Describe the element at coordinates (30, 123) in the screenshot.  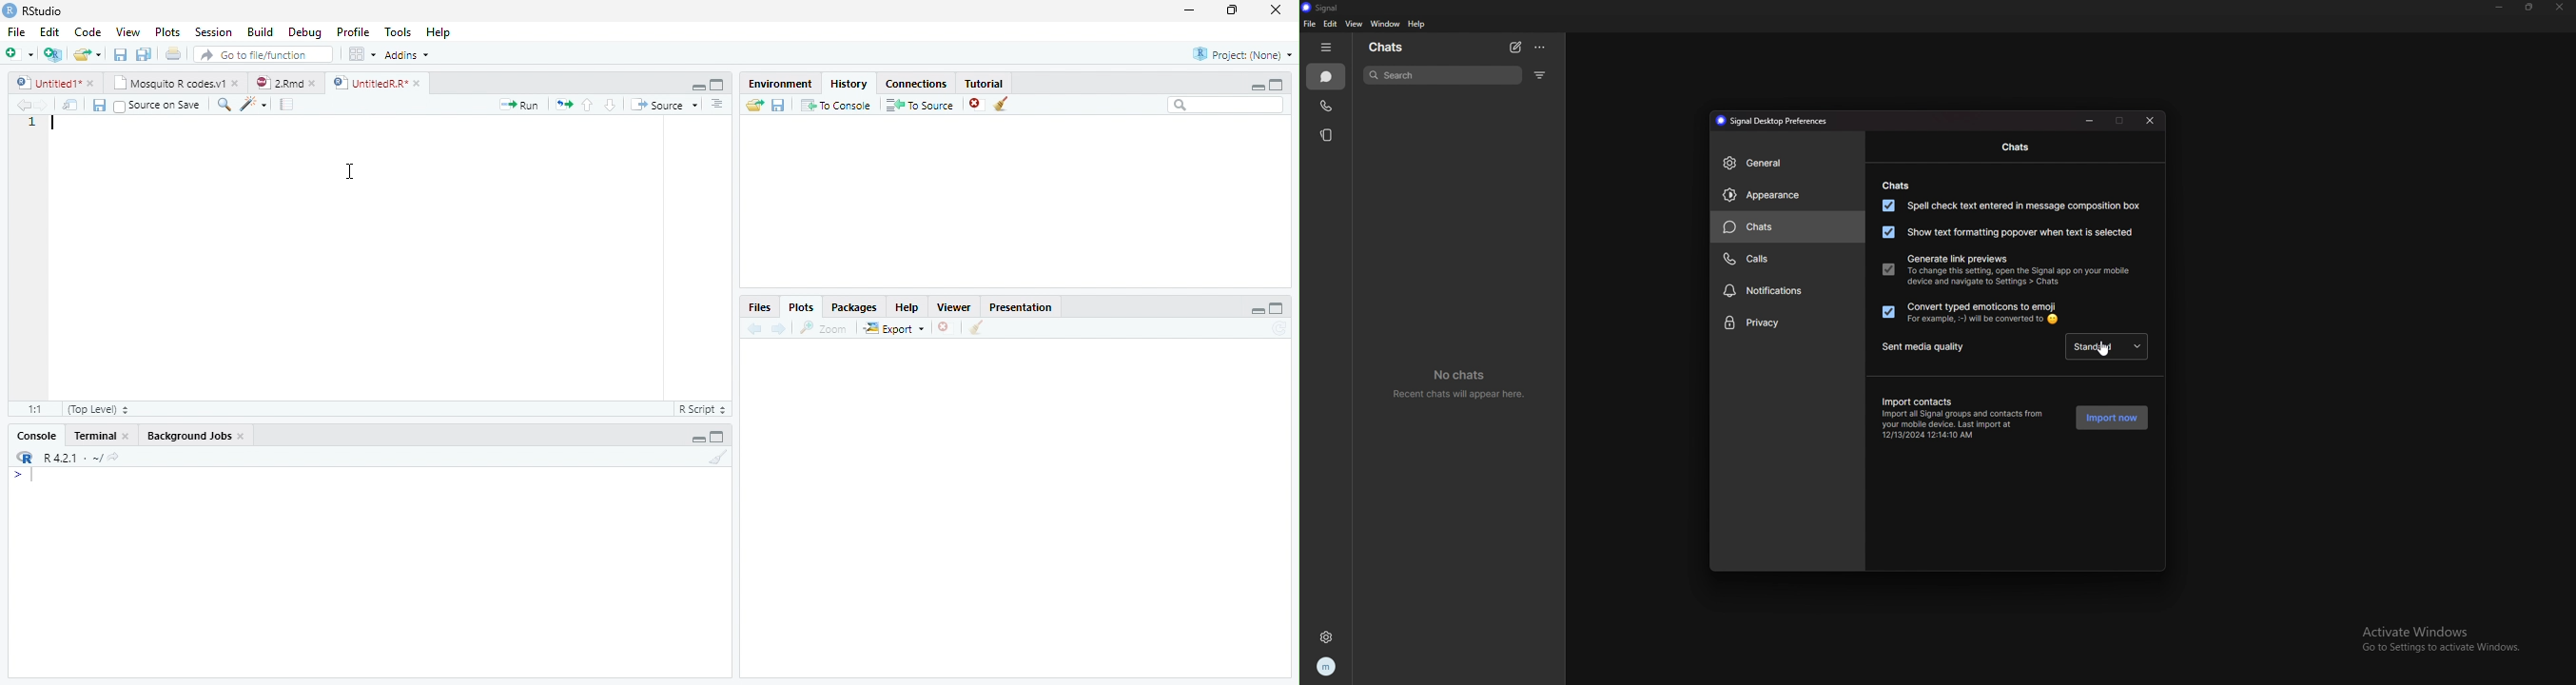
I see `1` at that location.